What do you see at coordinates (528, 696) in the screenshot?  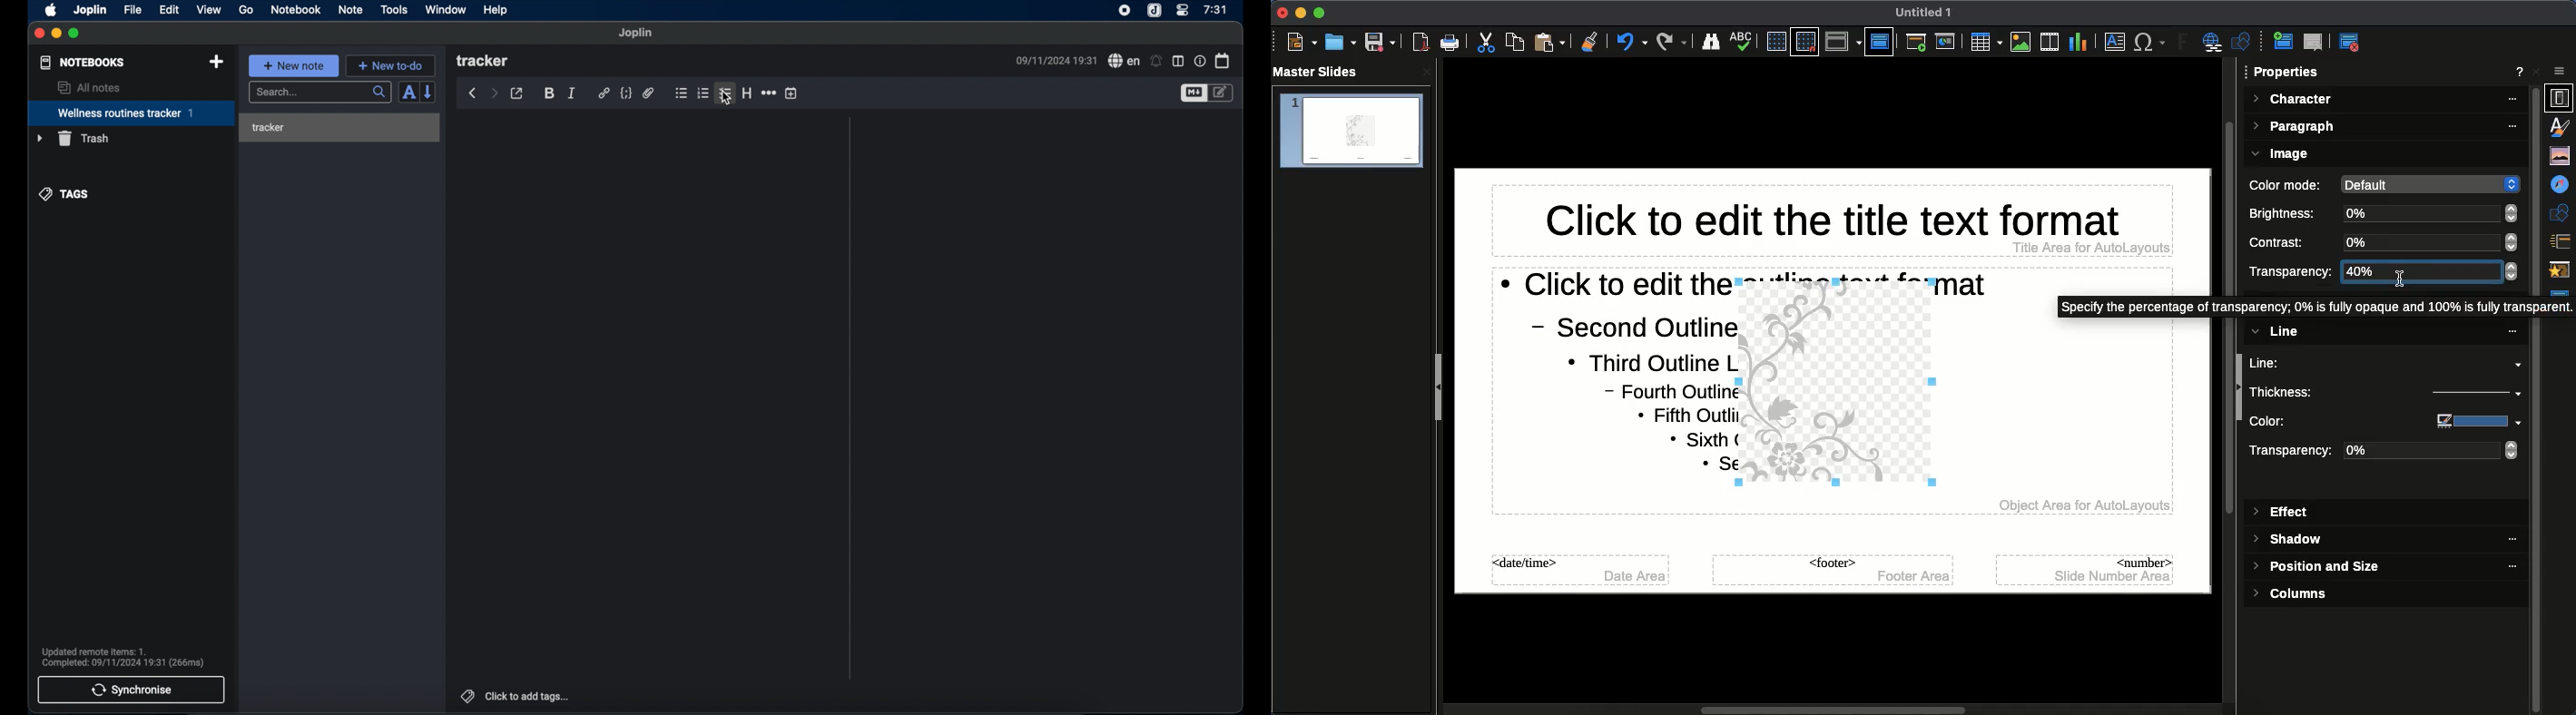 I see `click to add tags` at bounding box center [528, 696].